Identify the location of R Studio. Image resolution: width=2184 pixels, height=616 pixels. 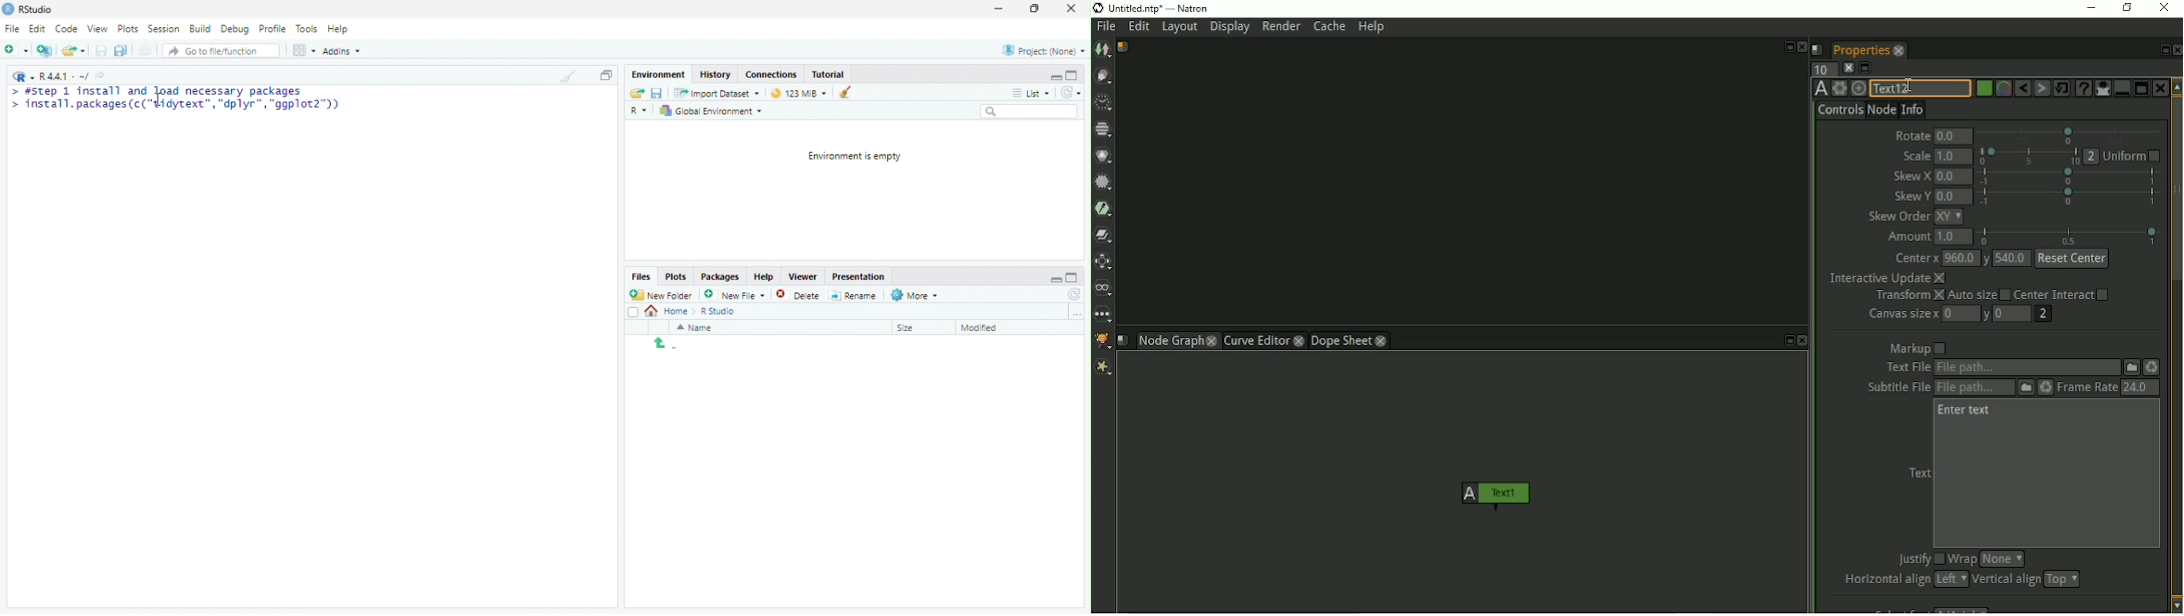
(720, 312).